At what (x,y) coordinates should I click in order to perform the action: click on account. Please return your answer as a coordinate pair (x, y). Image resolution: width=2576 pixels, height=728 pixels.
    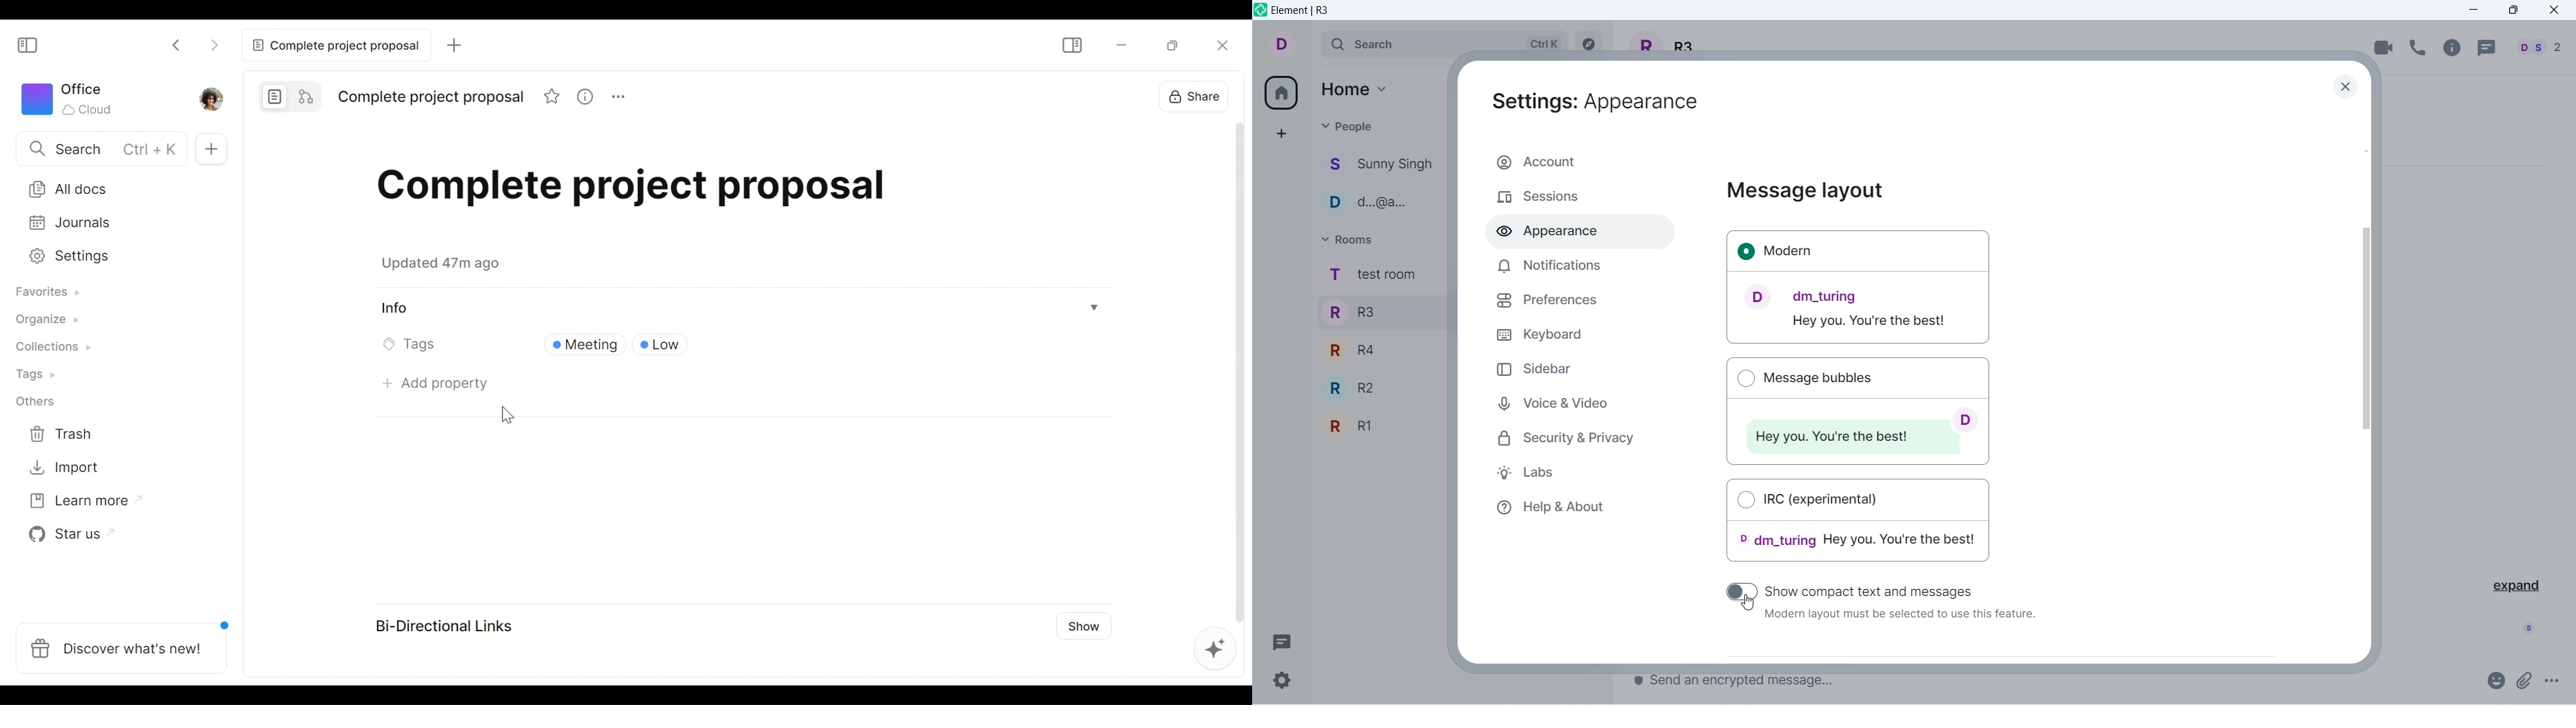
    Looking at the image, I should click on (1291, 45).